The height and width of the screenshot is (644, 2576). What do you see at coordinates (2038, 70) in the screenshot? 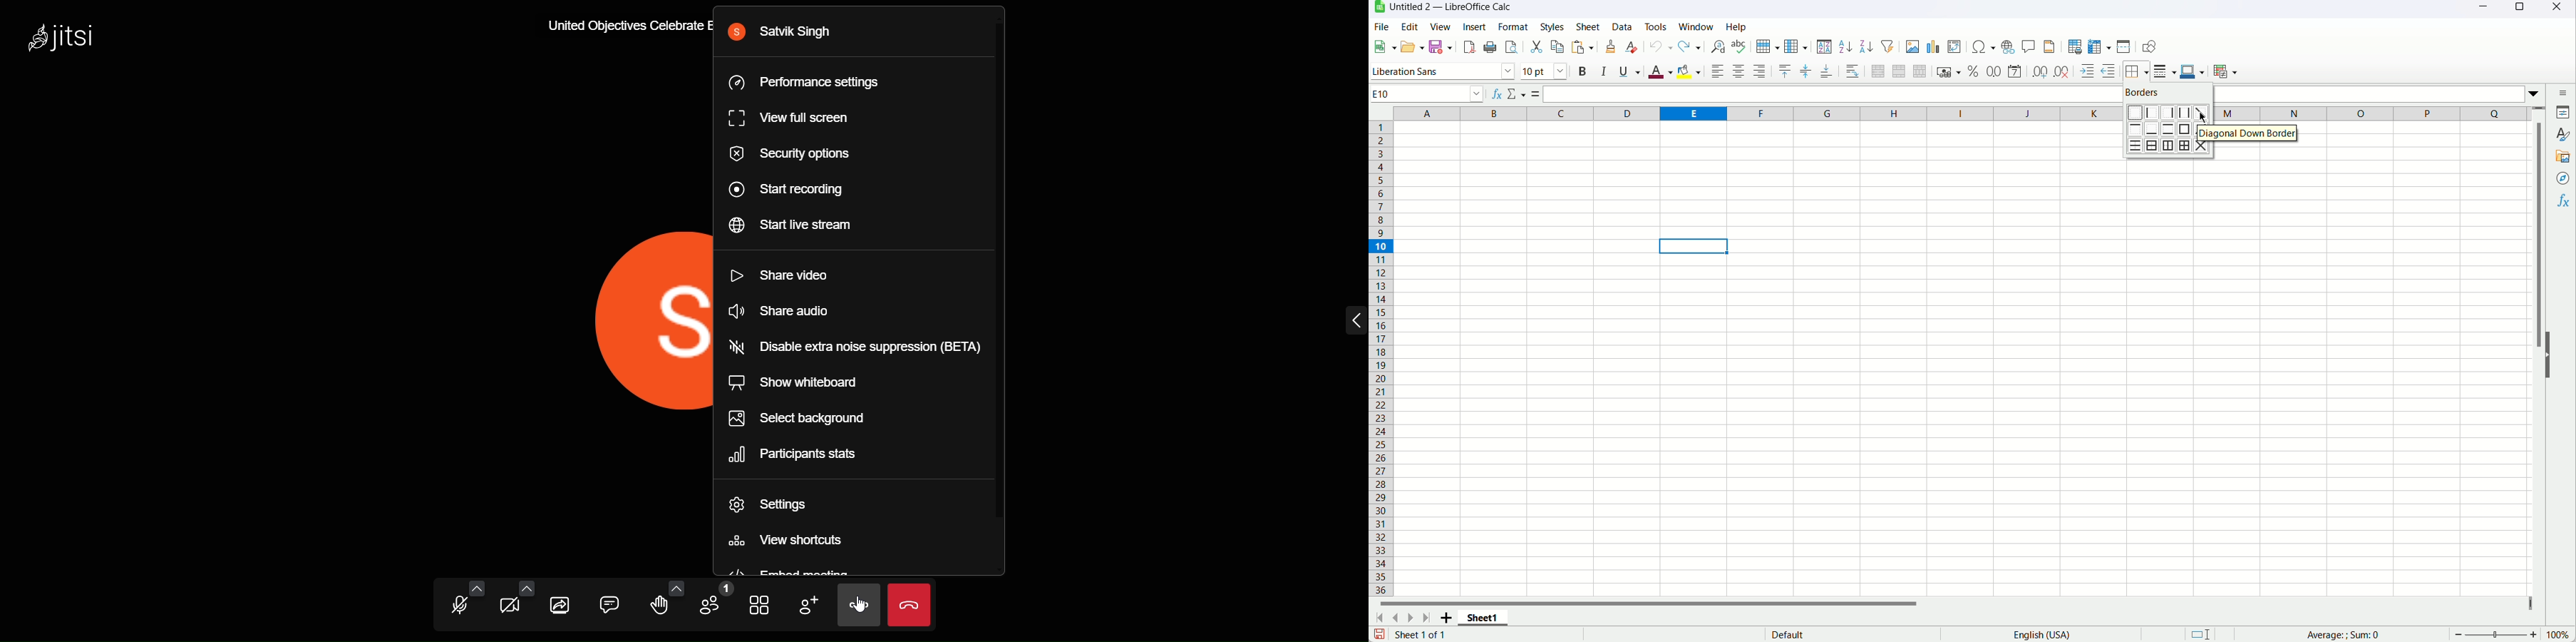
I see `Add decimal place` at bounding box center [2038, 70].